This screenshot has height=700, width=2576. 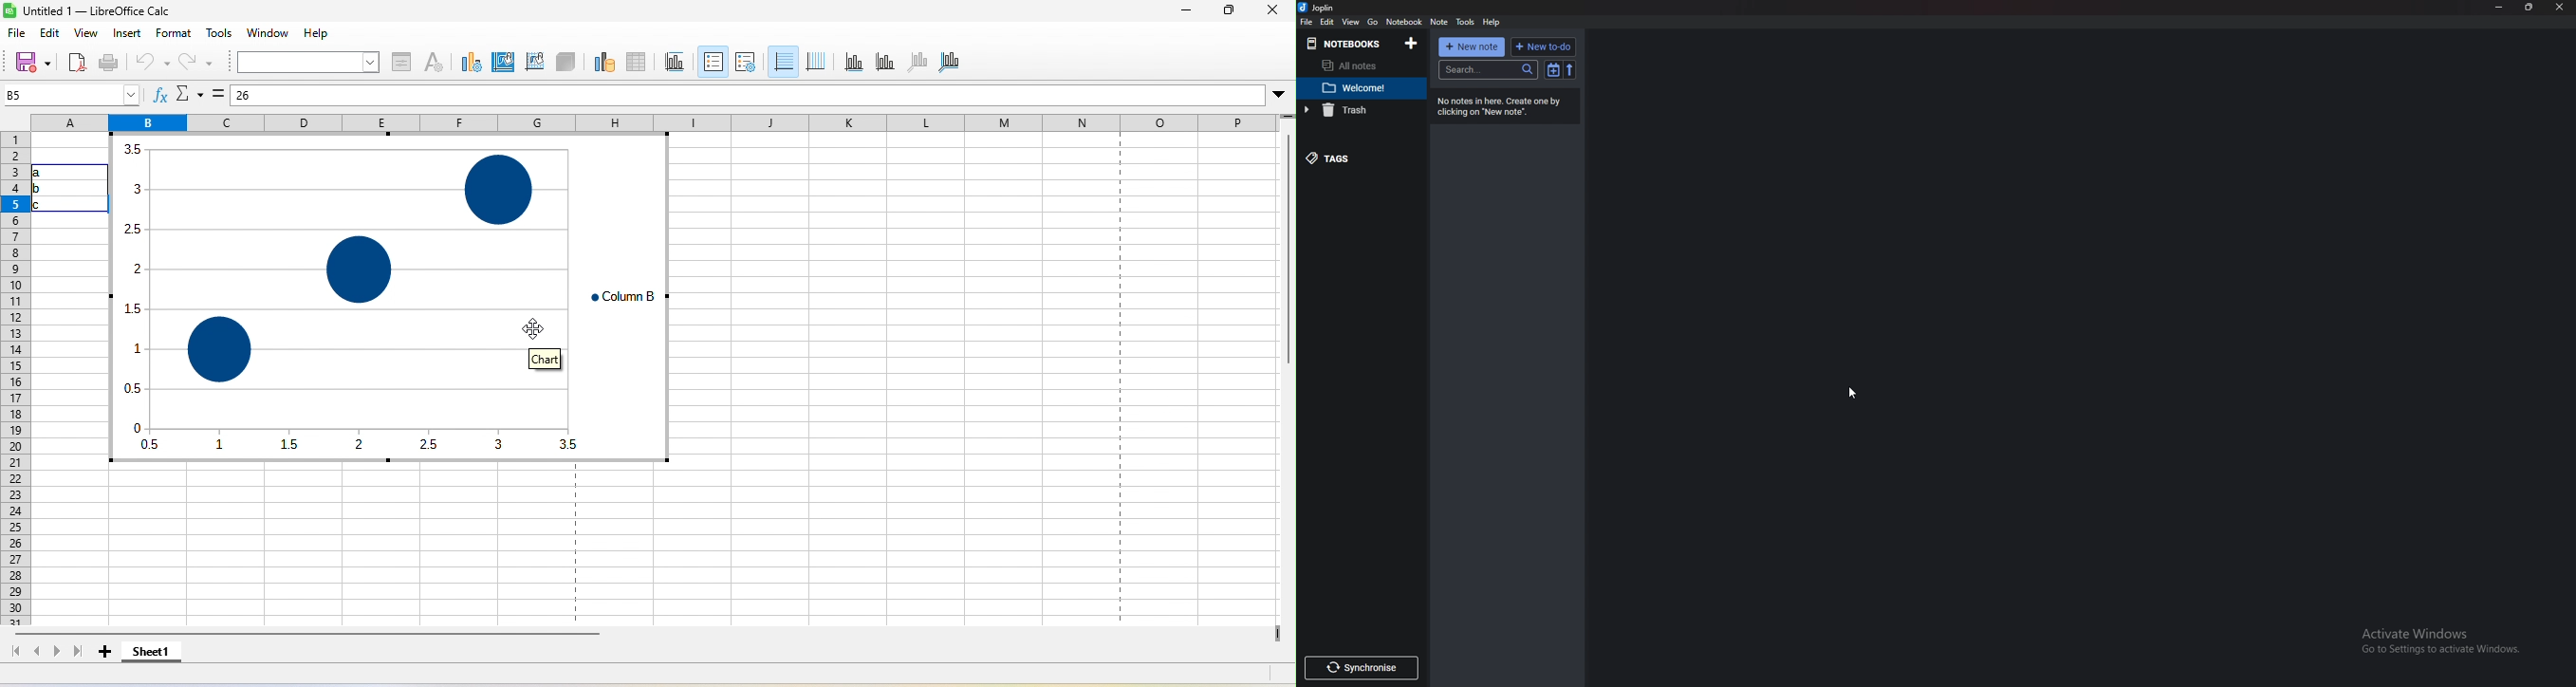 What do you see at coordinates (1543, 47) in the screenshot?
I see `New to do` at bounding box center [1543, 47].